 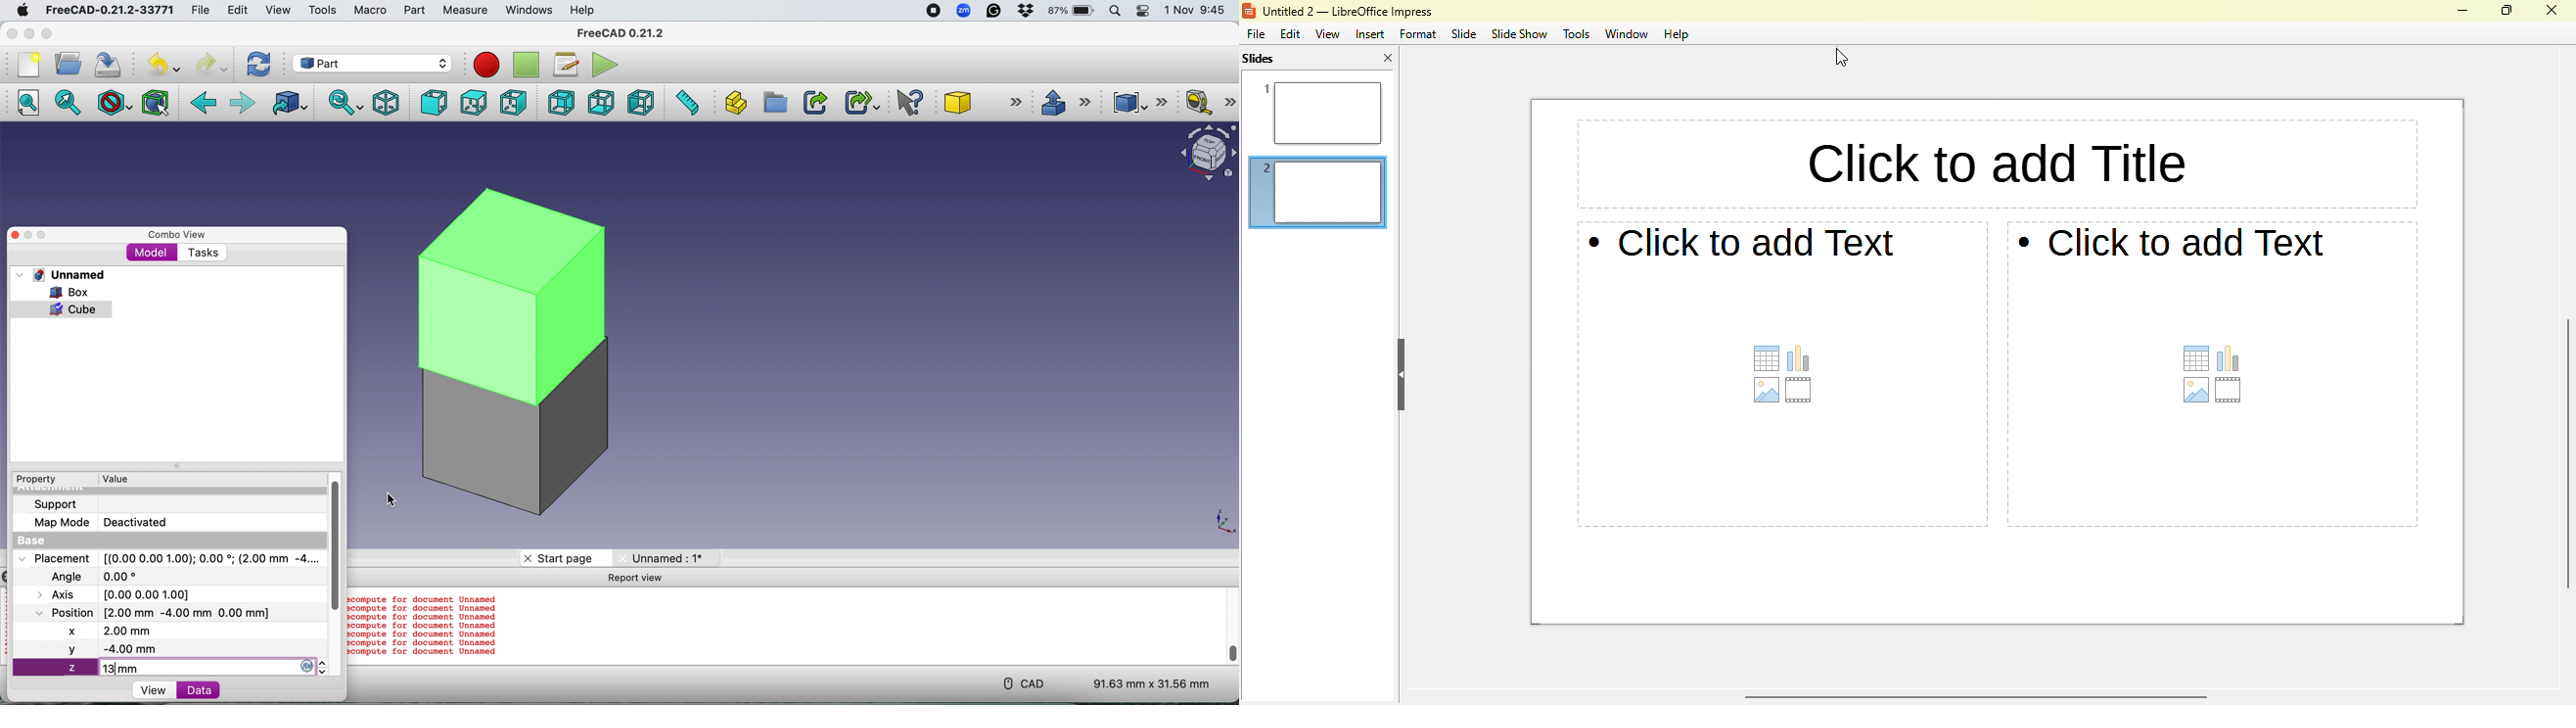 I want to click on Create group, so click(x=774, y=103).